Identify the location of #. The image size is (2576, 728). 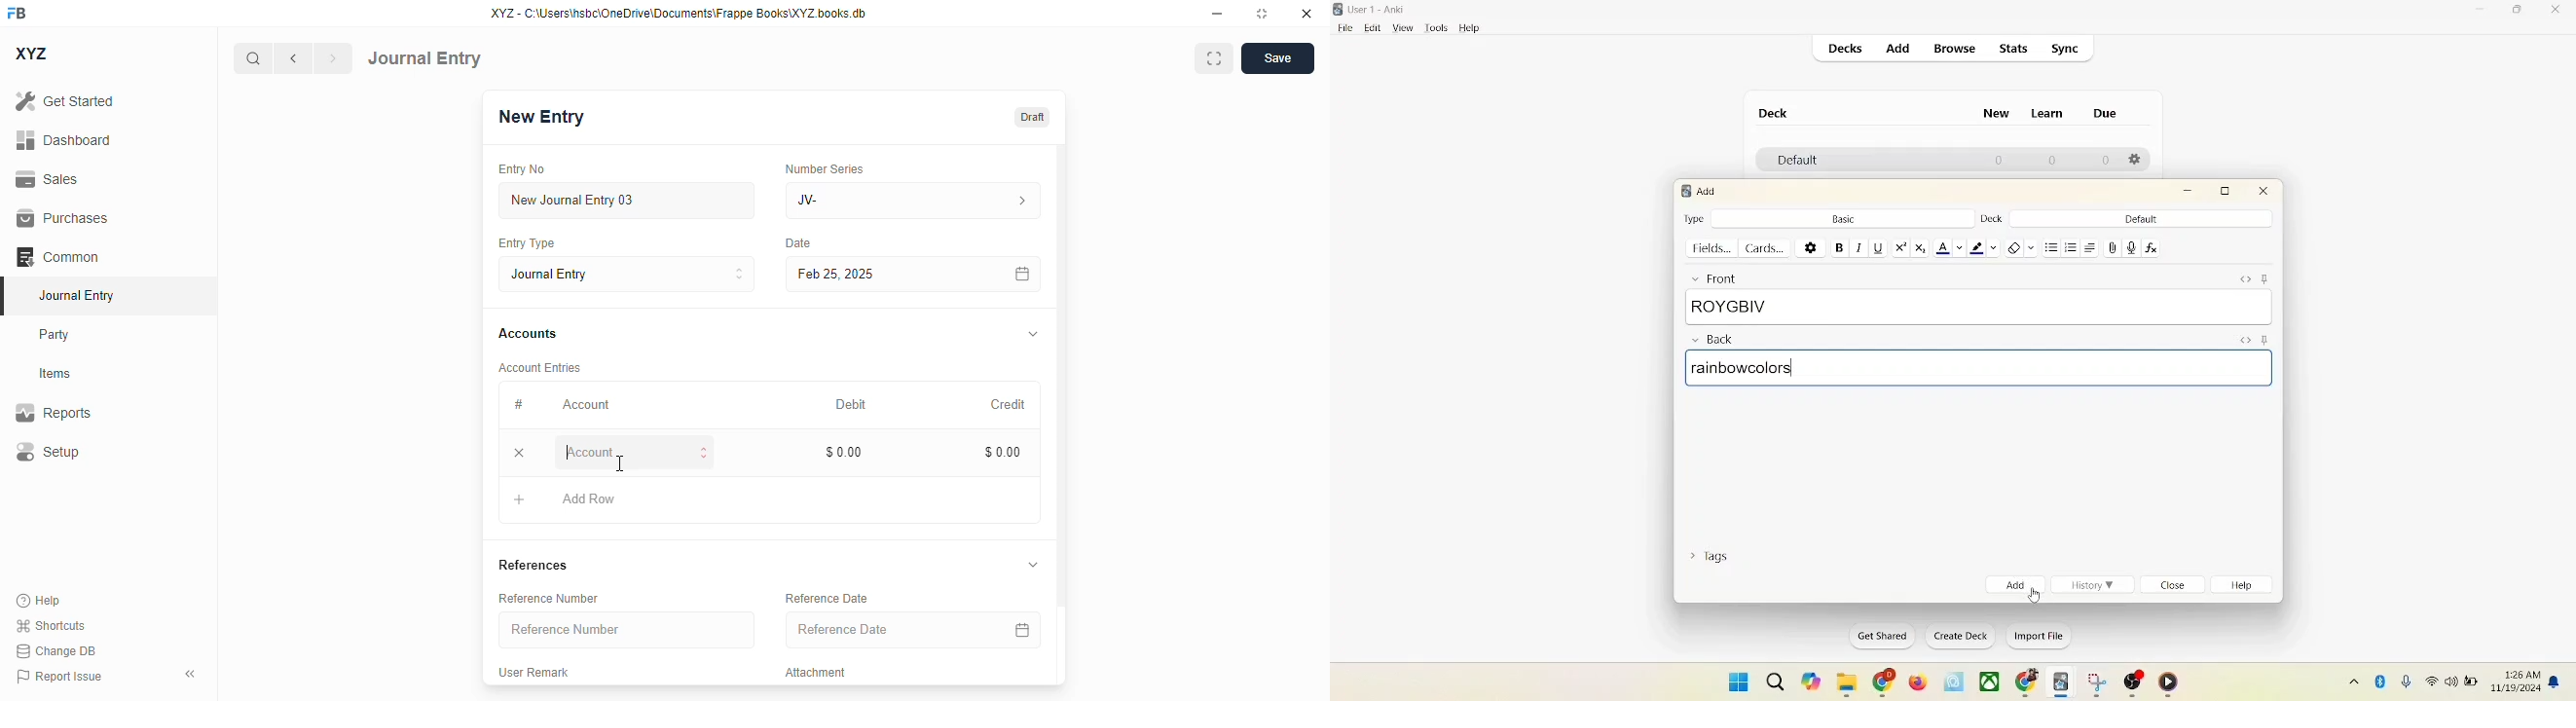
(518, 405).